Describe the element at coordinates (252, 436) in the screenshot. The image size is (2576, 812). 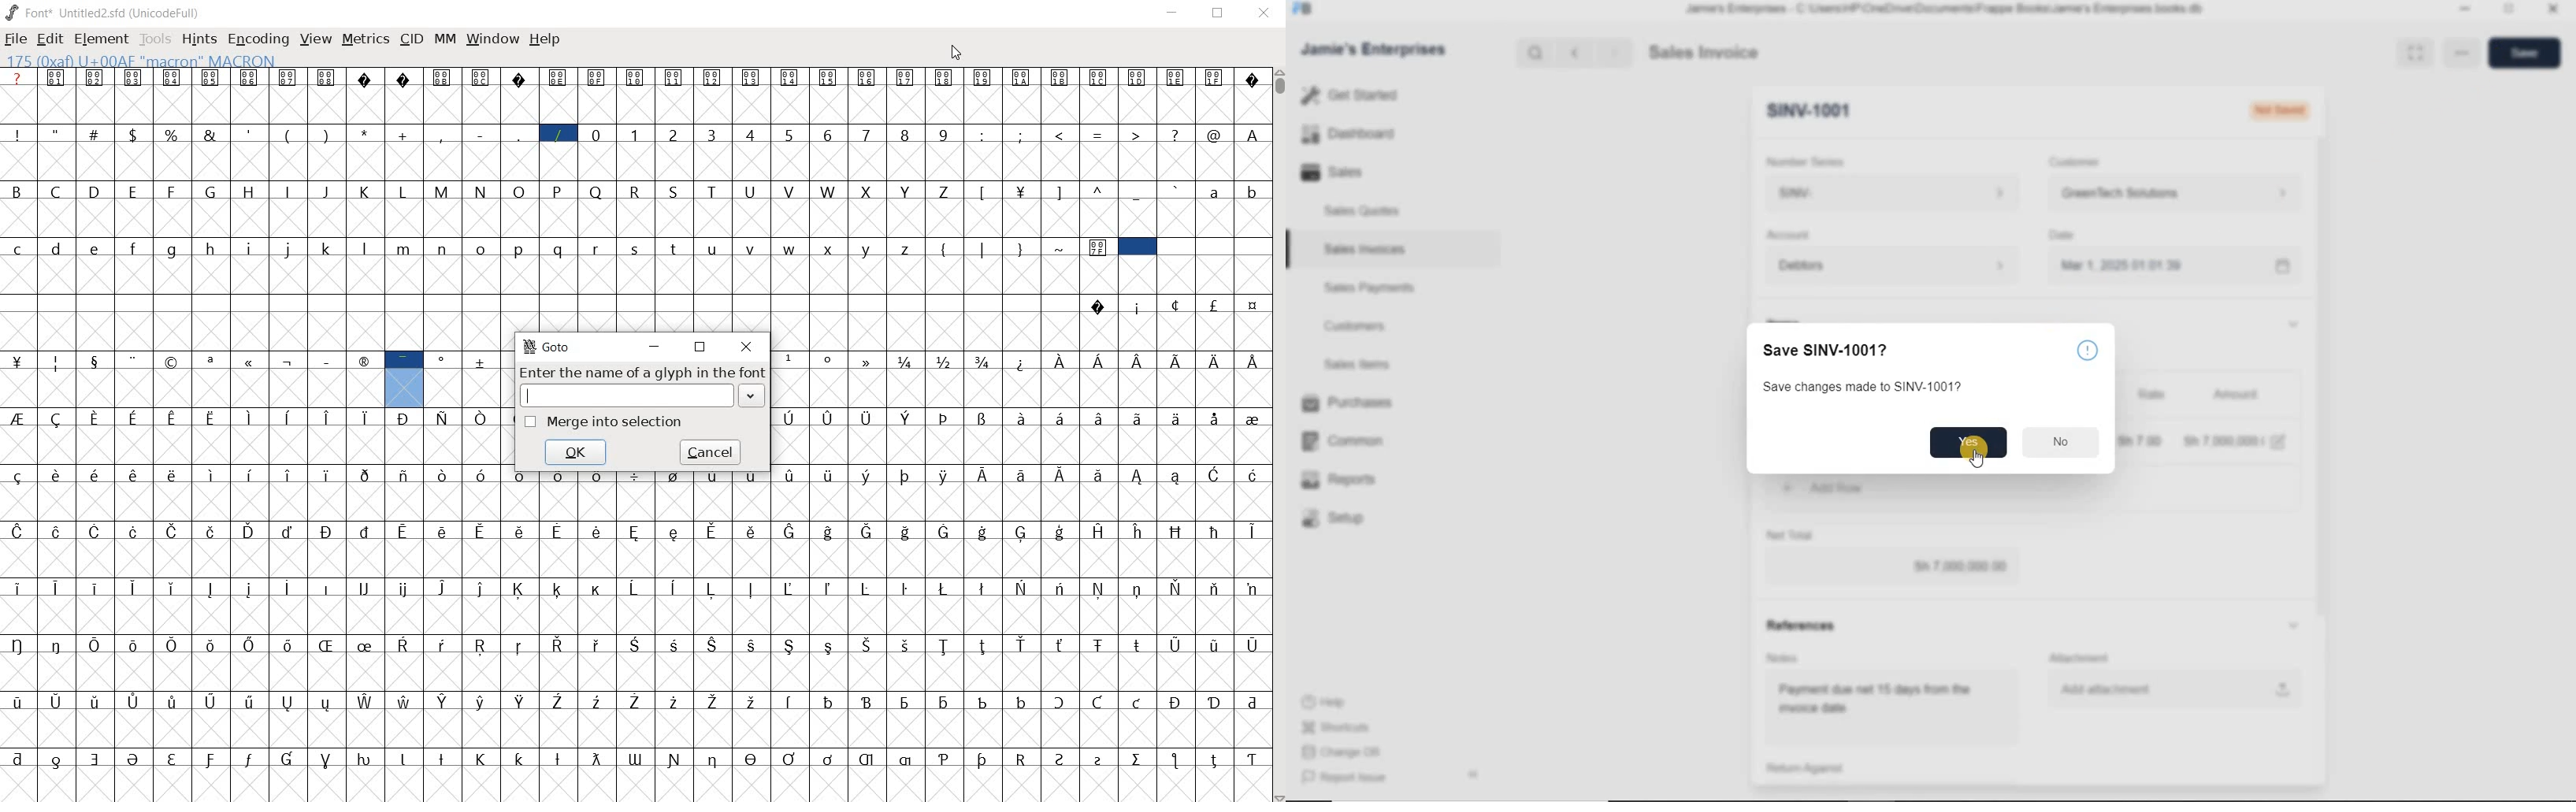
I see `special characters` at that location.